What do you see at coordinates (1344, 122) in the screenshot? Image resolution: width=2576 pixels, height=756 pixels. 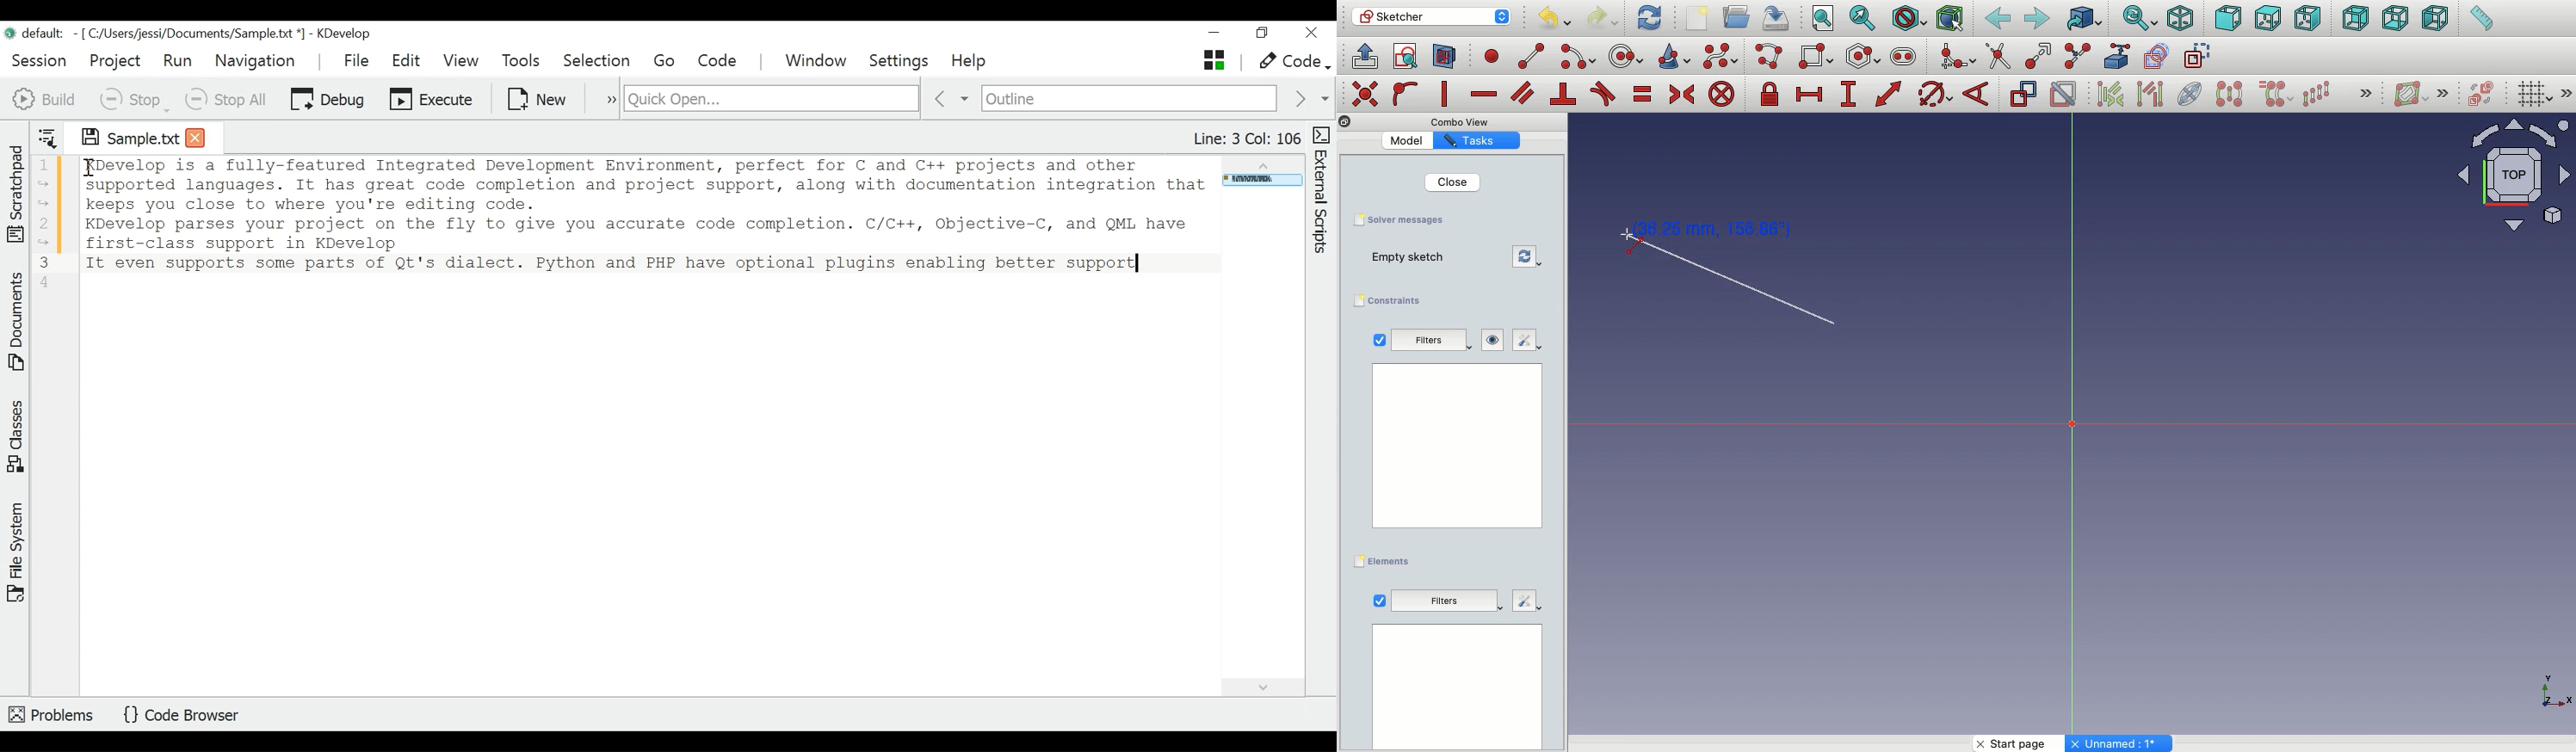 I see `` at bounding box center [1344, 122].